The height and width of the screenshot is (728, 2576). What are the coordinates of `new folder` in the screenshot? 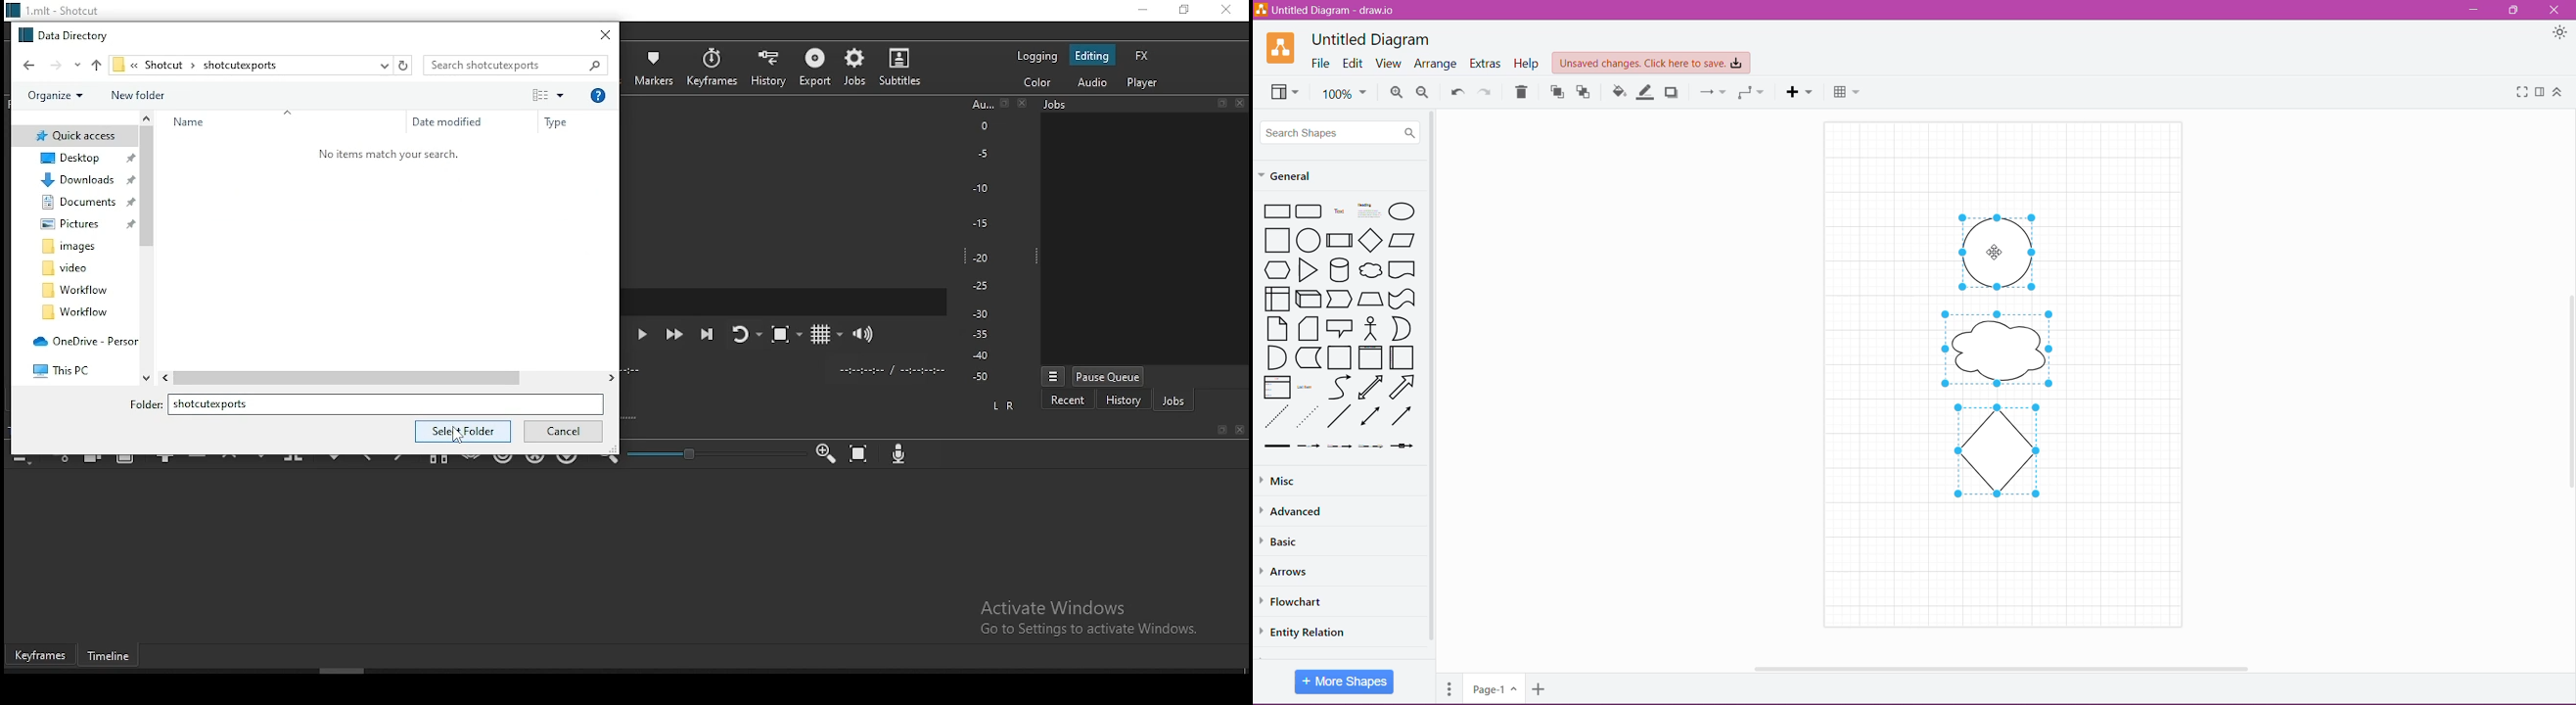 It's located at (137, 95).